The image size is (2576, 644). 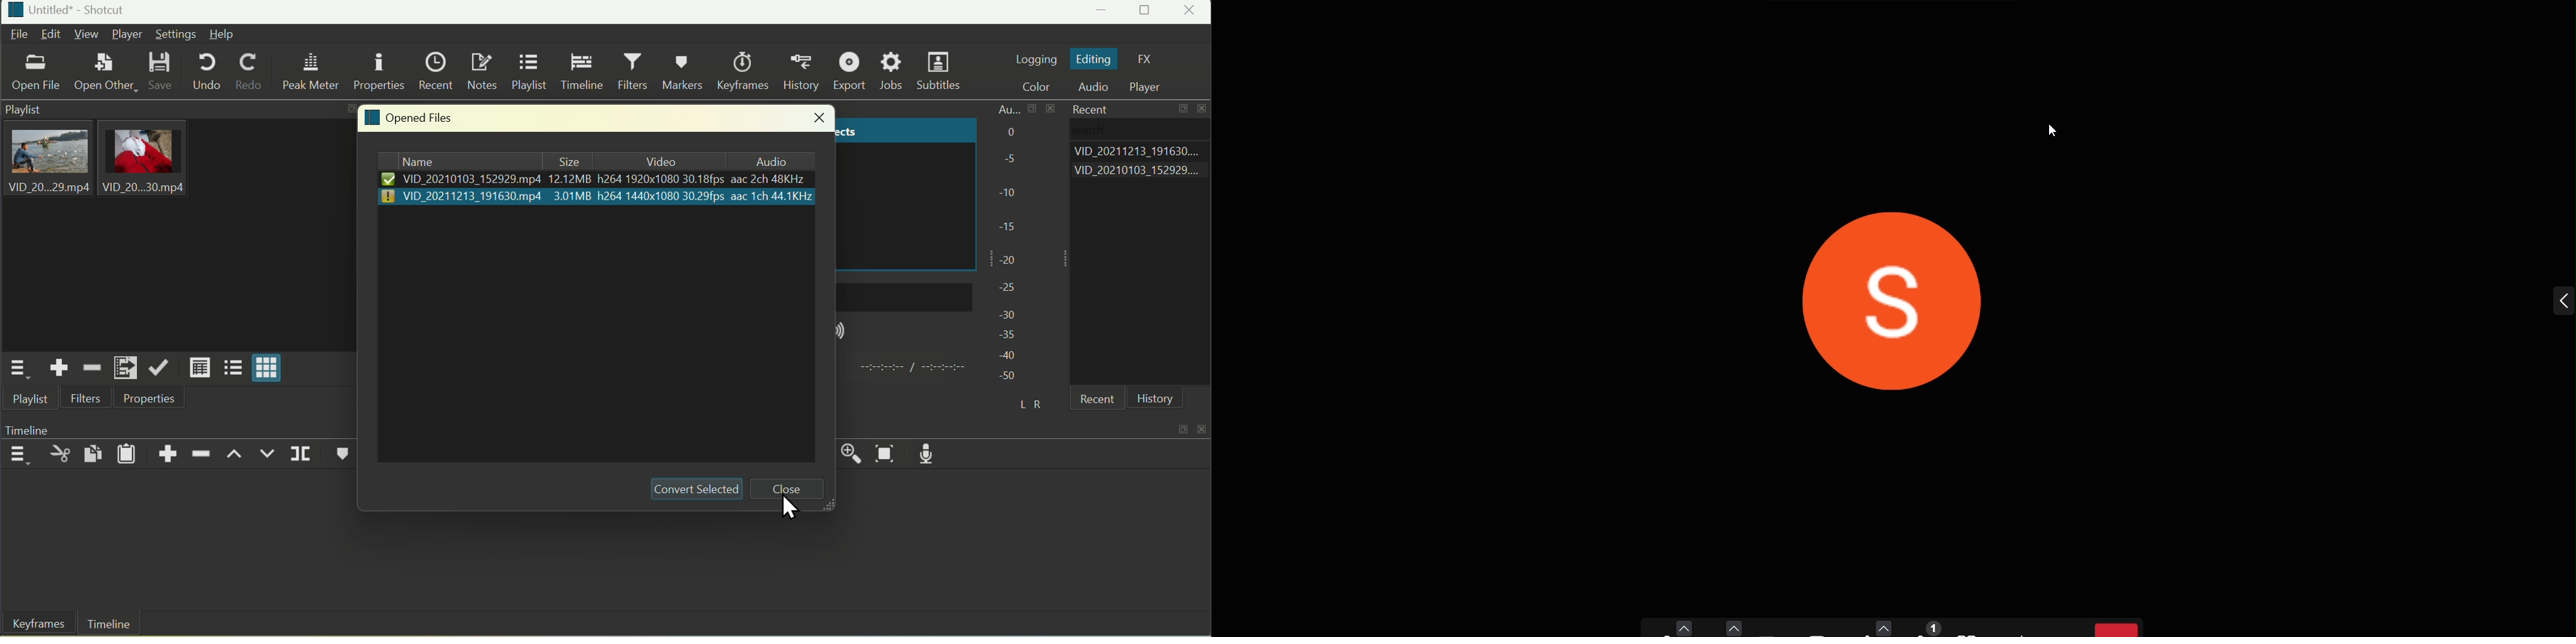 I want to click on Player, so click(x=1152, y=87).